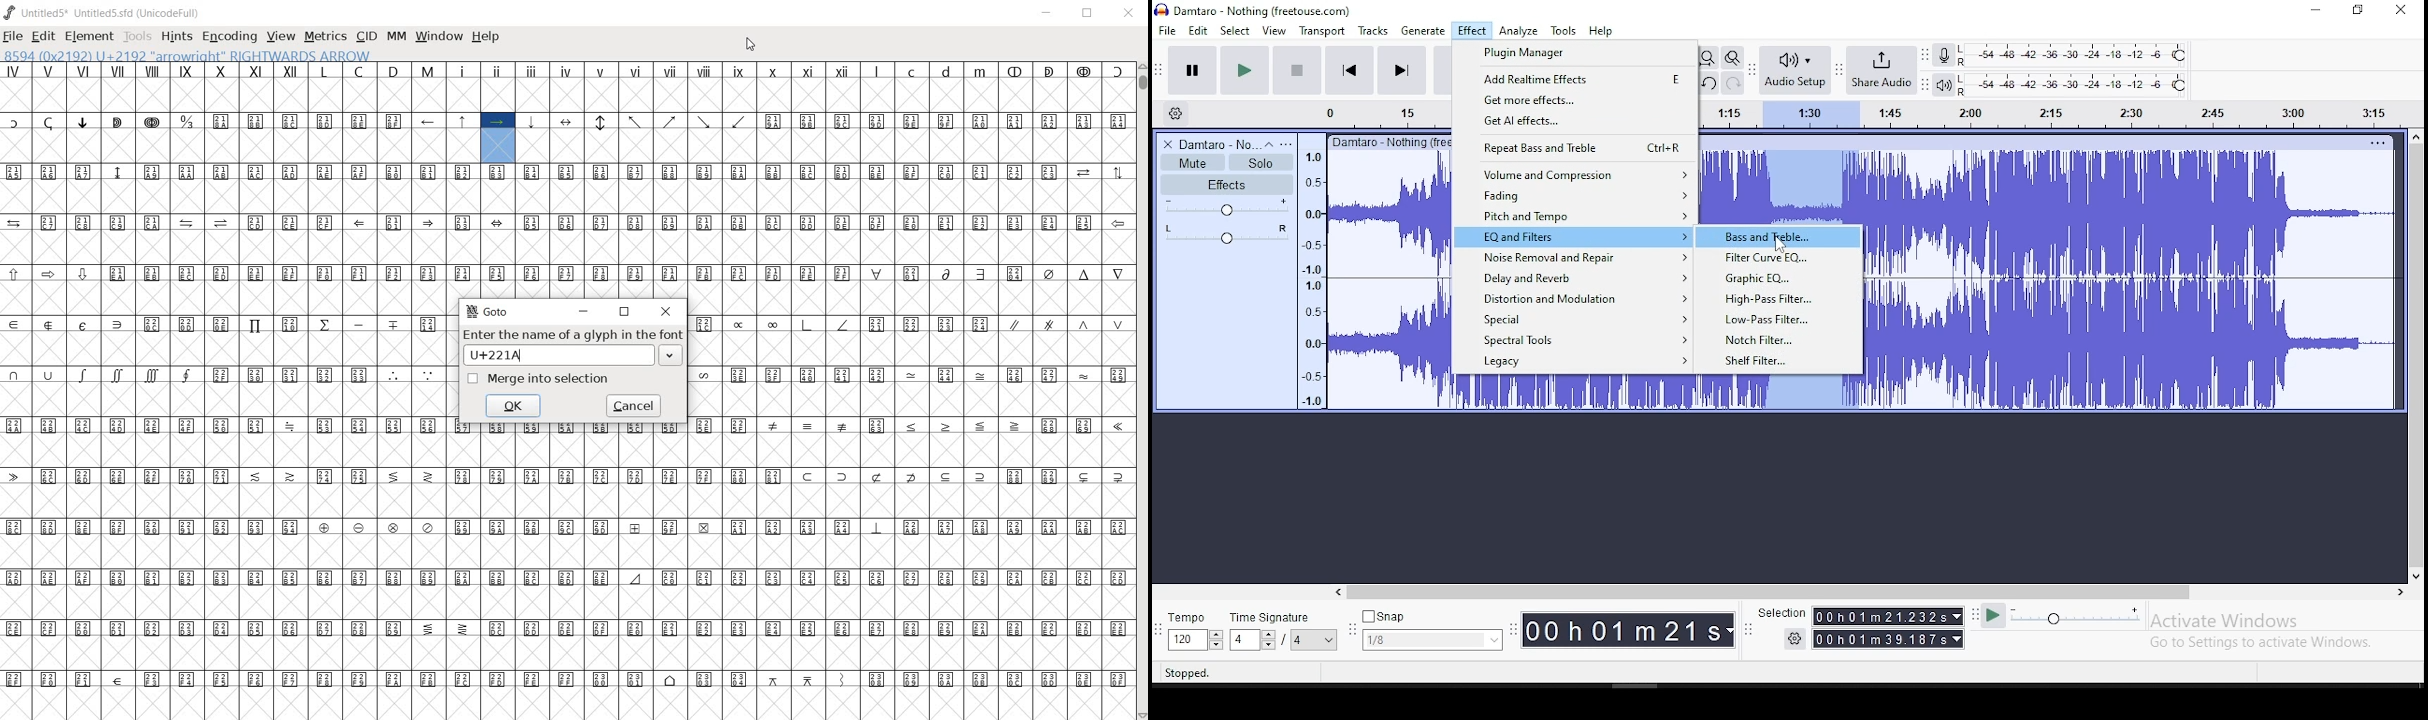 The height and width of the screenshot is (728, 2436). What do you see at coordinates (2358, 10) in the screenshot?
I see `Maximize` at bounding box center [2358, 10].